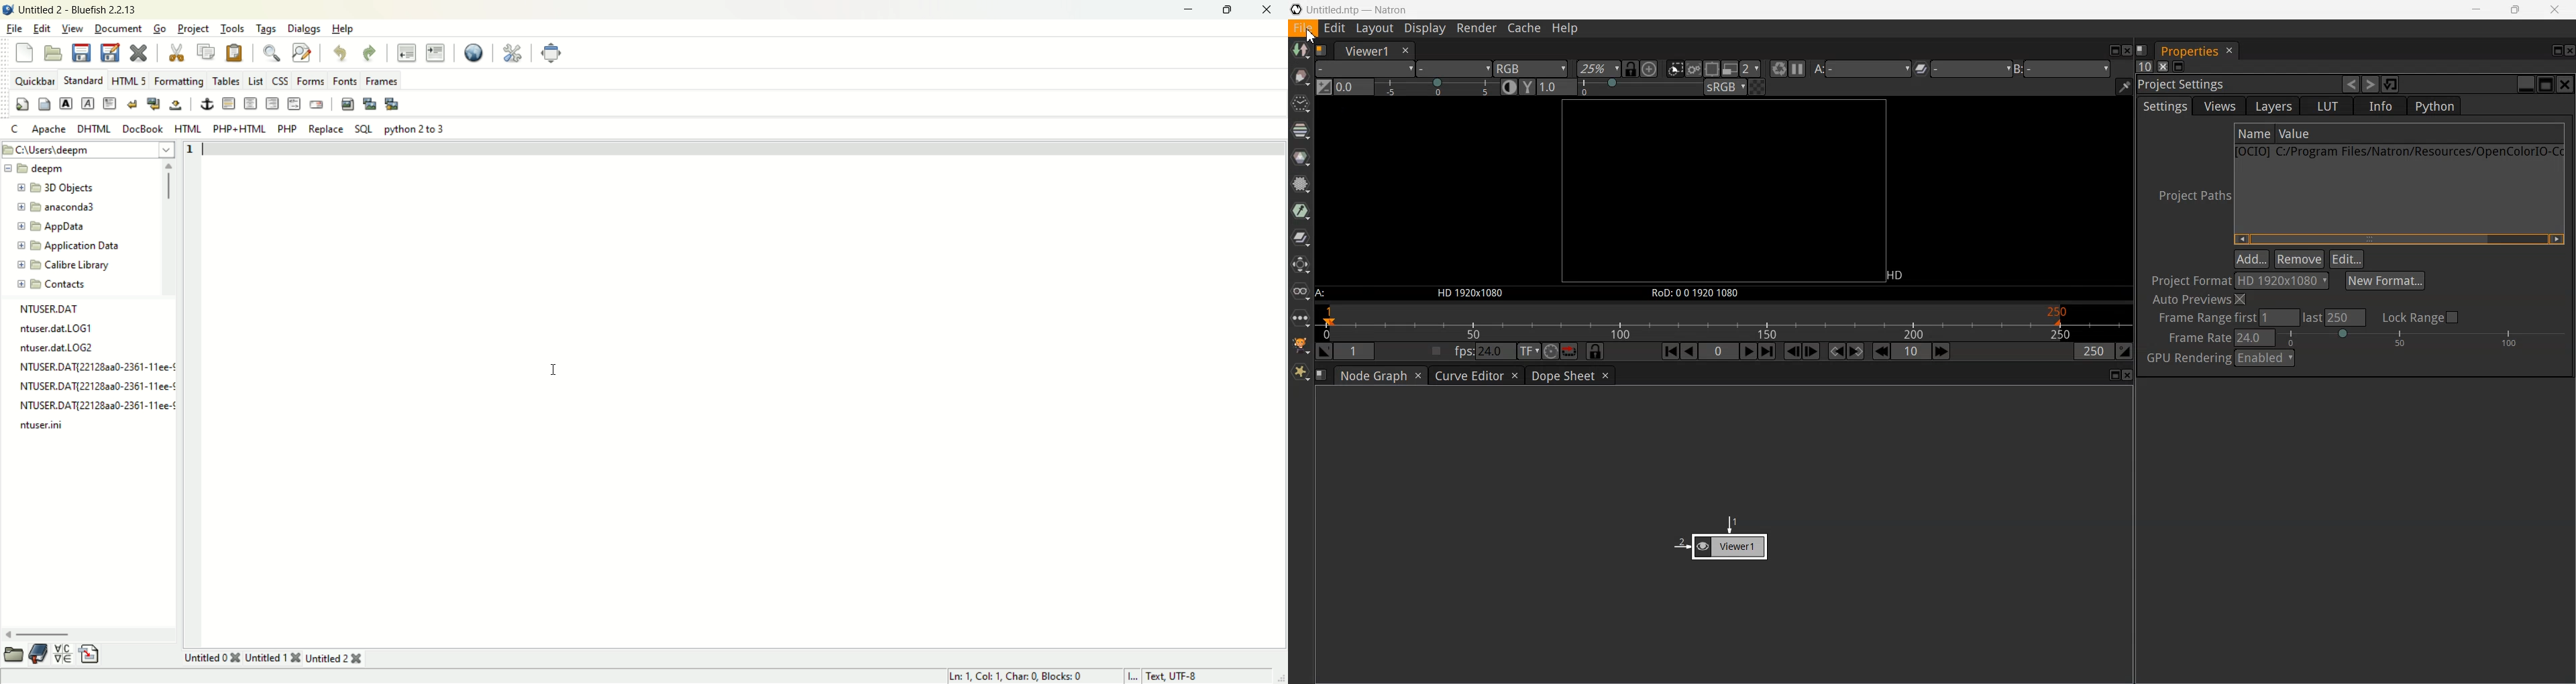 This screenshot has height=700, width=2576. What do you see at coordinates (56, 187) in the screenshot?
I see `3D object` at bounding box center [56, 187].